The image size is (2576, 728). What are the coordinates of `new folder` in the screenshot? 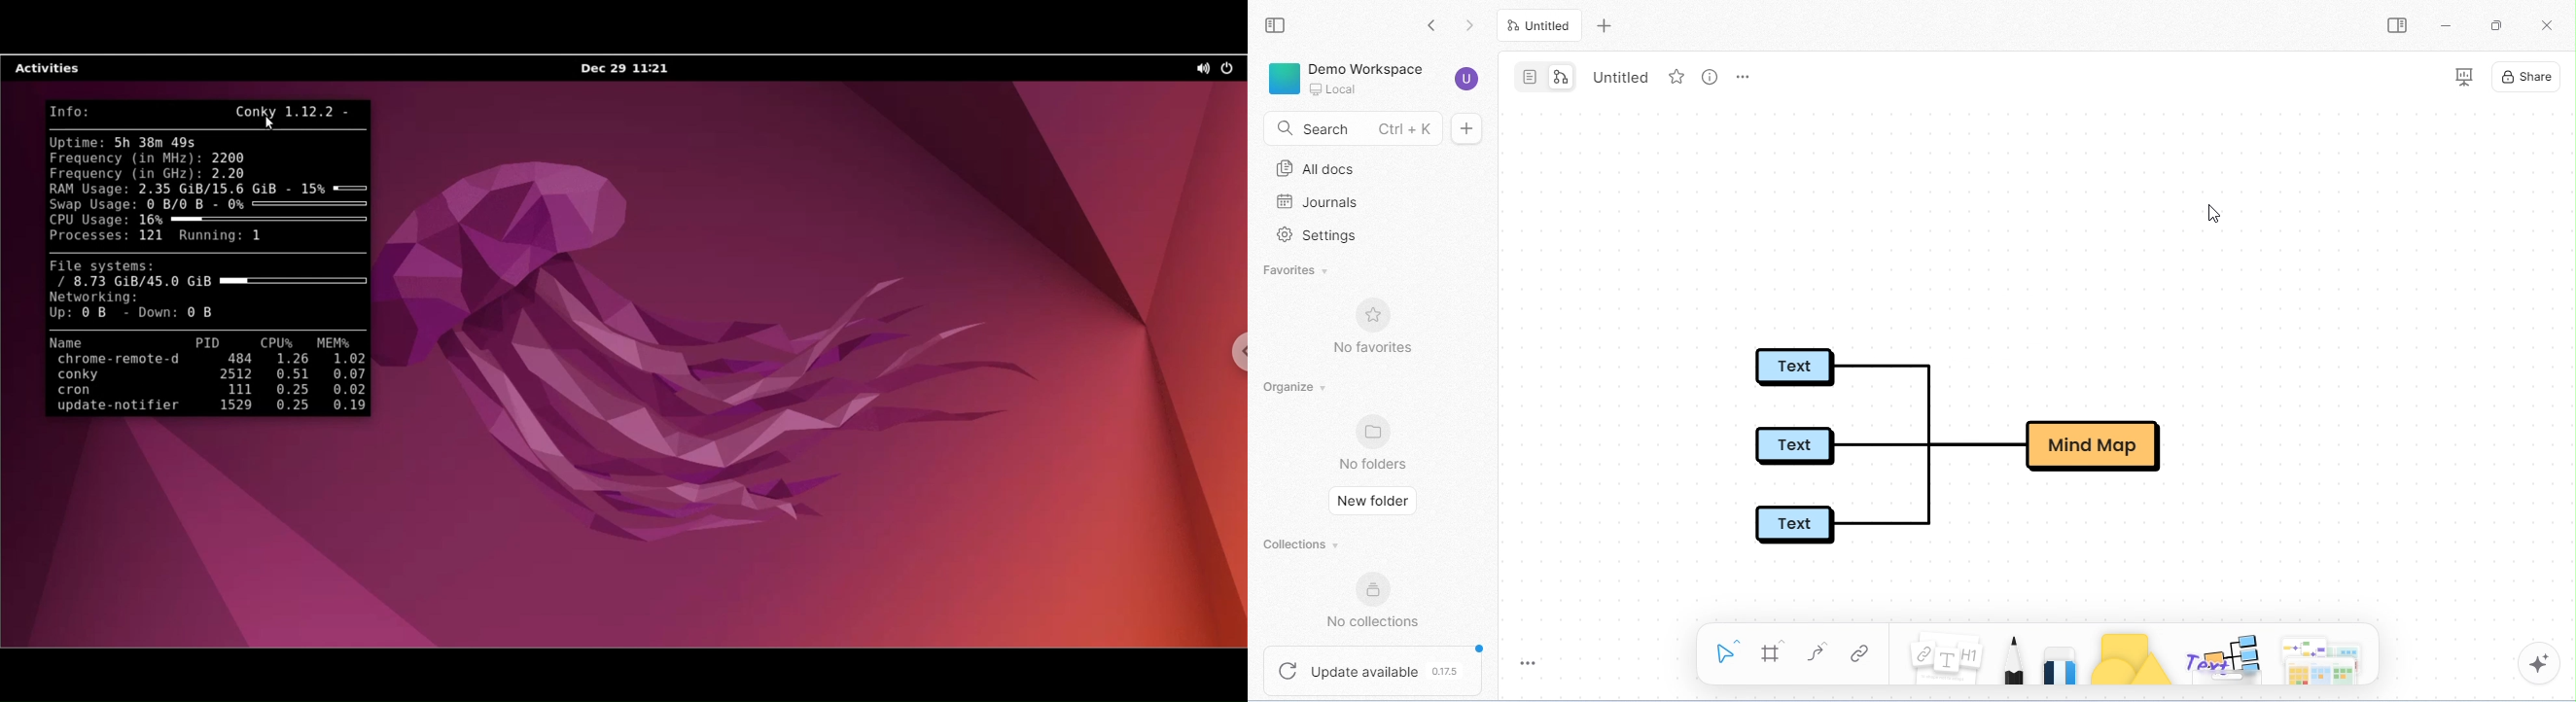 It's located at (1372, 499).